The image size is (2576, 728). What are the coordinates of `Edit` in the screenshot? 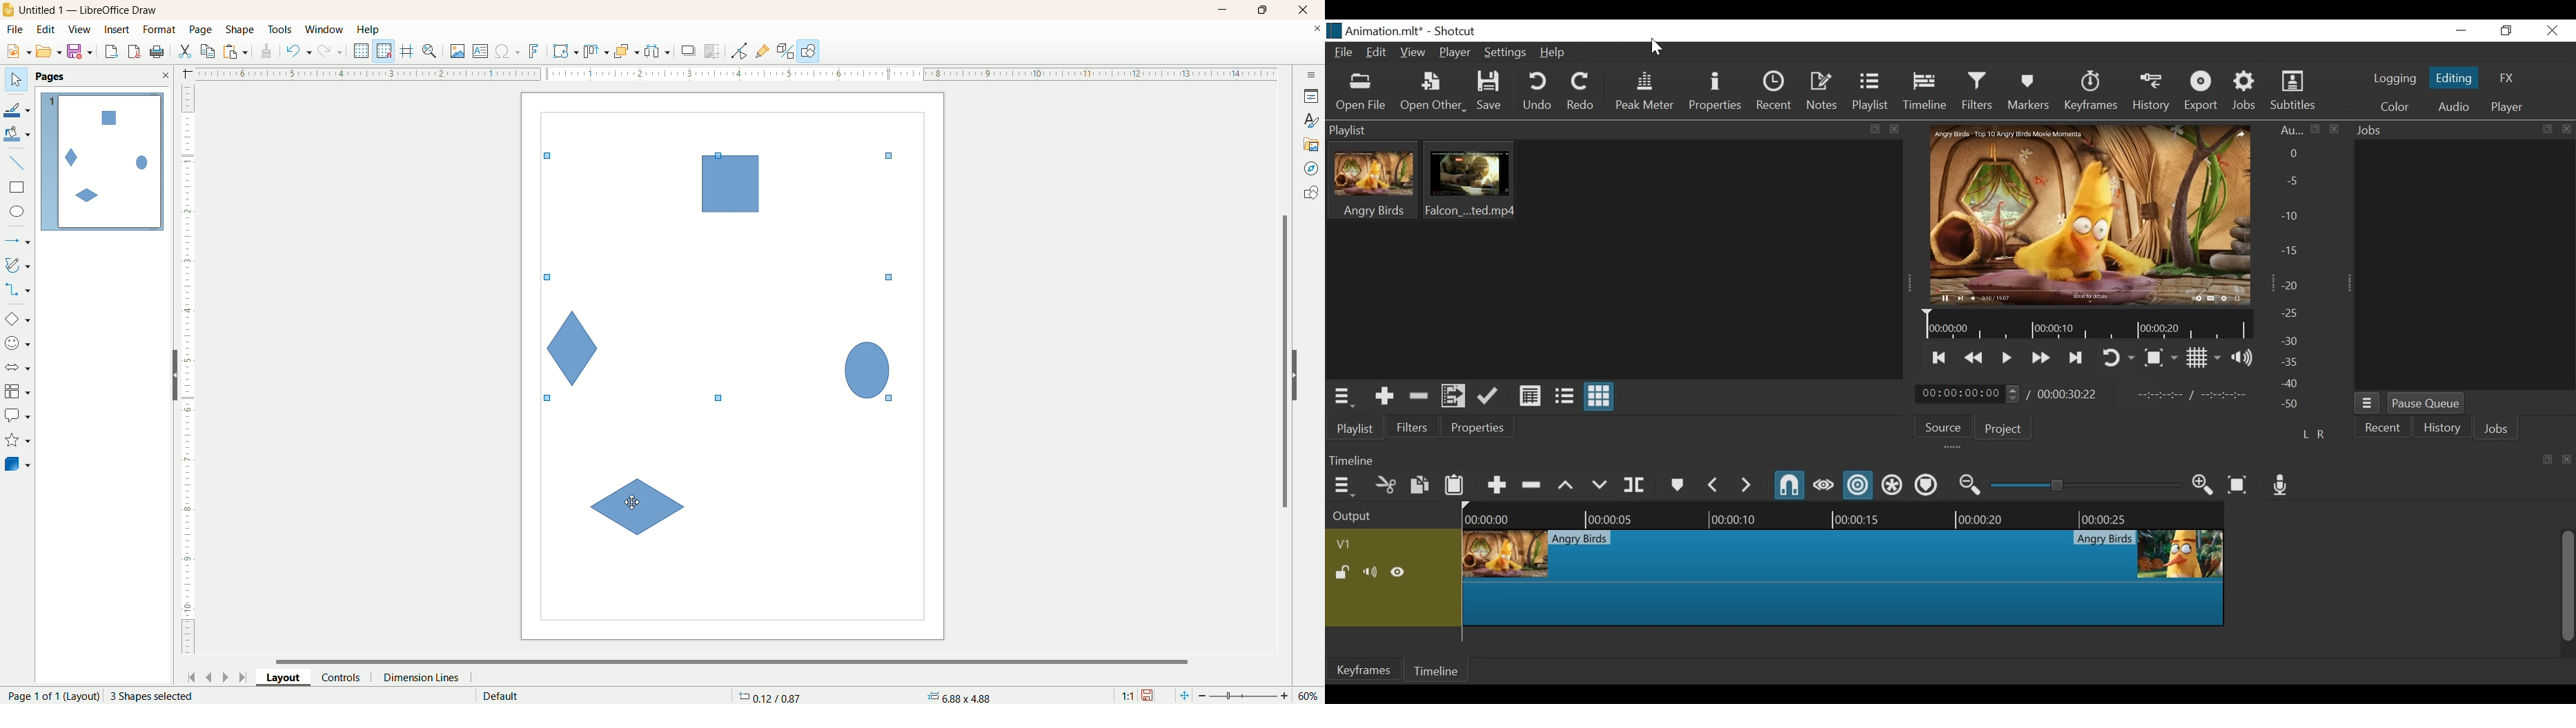 It's located at (1377, 52).